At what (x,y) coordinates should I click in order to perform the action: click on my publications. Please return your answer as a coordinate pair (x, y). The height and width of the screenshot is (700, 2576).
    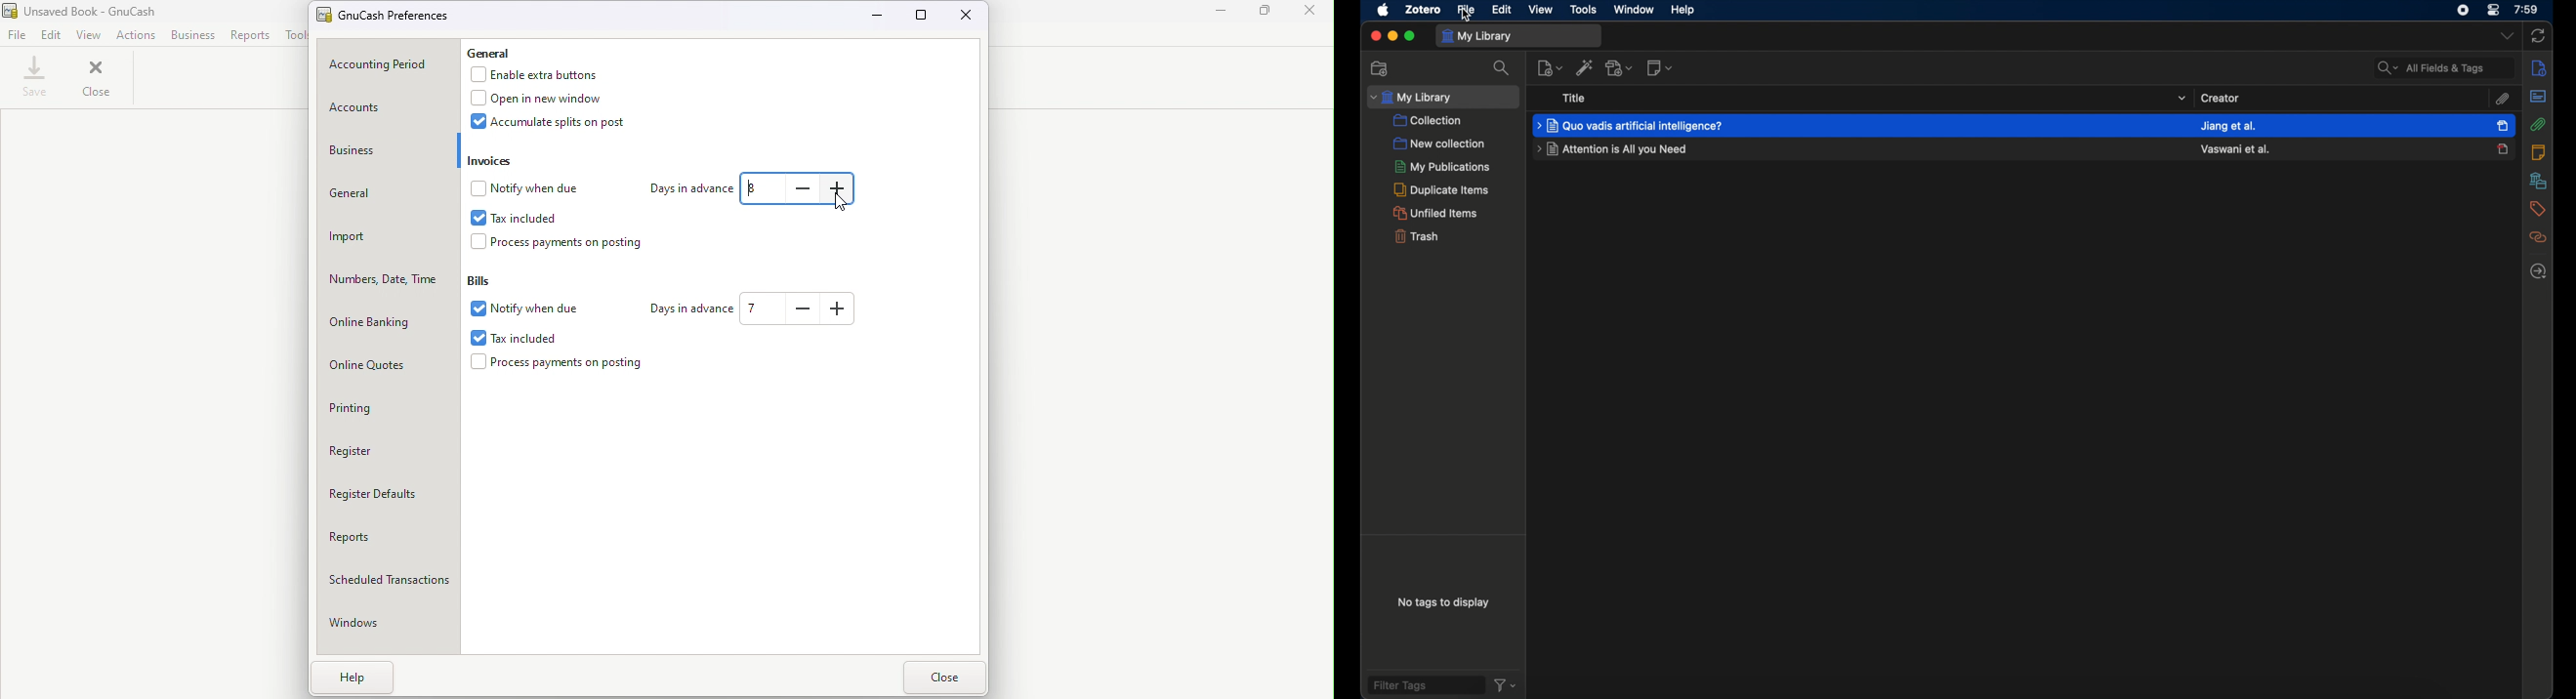
    Looking at the image, I should click on (1443, 166).